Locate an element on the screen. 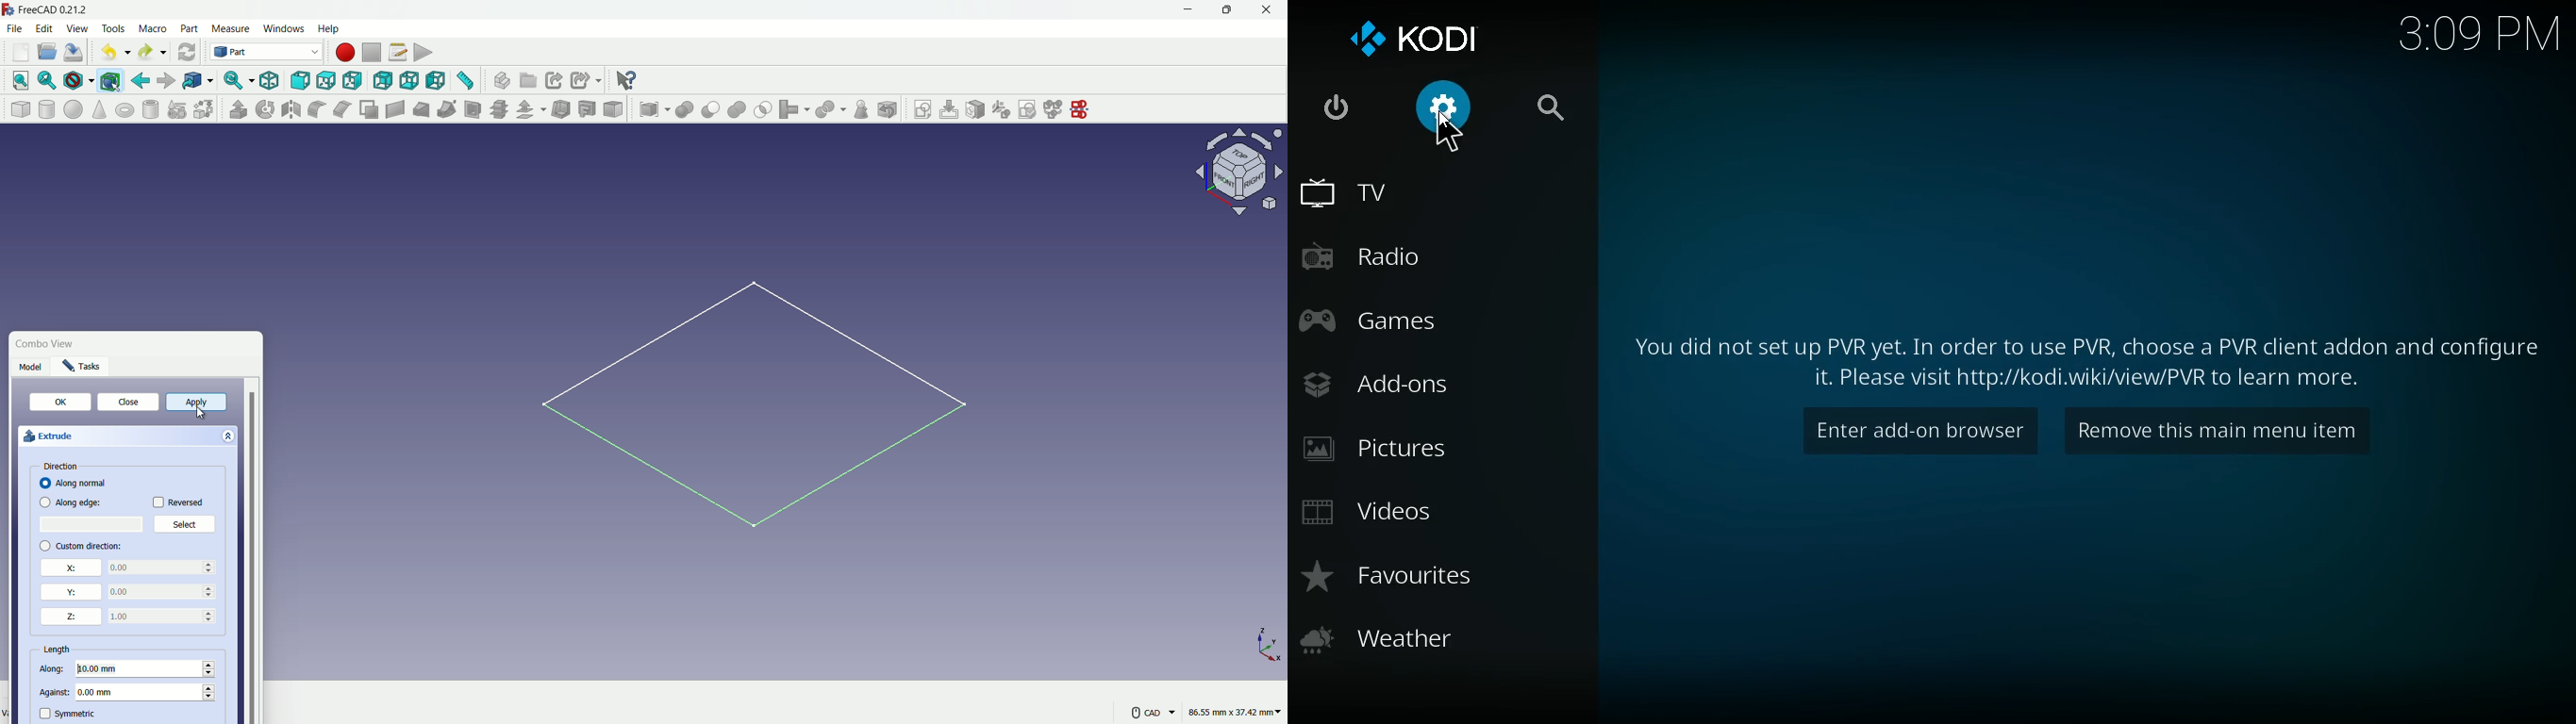  cut is located at coordinates (710, 109).